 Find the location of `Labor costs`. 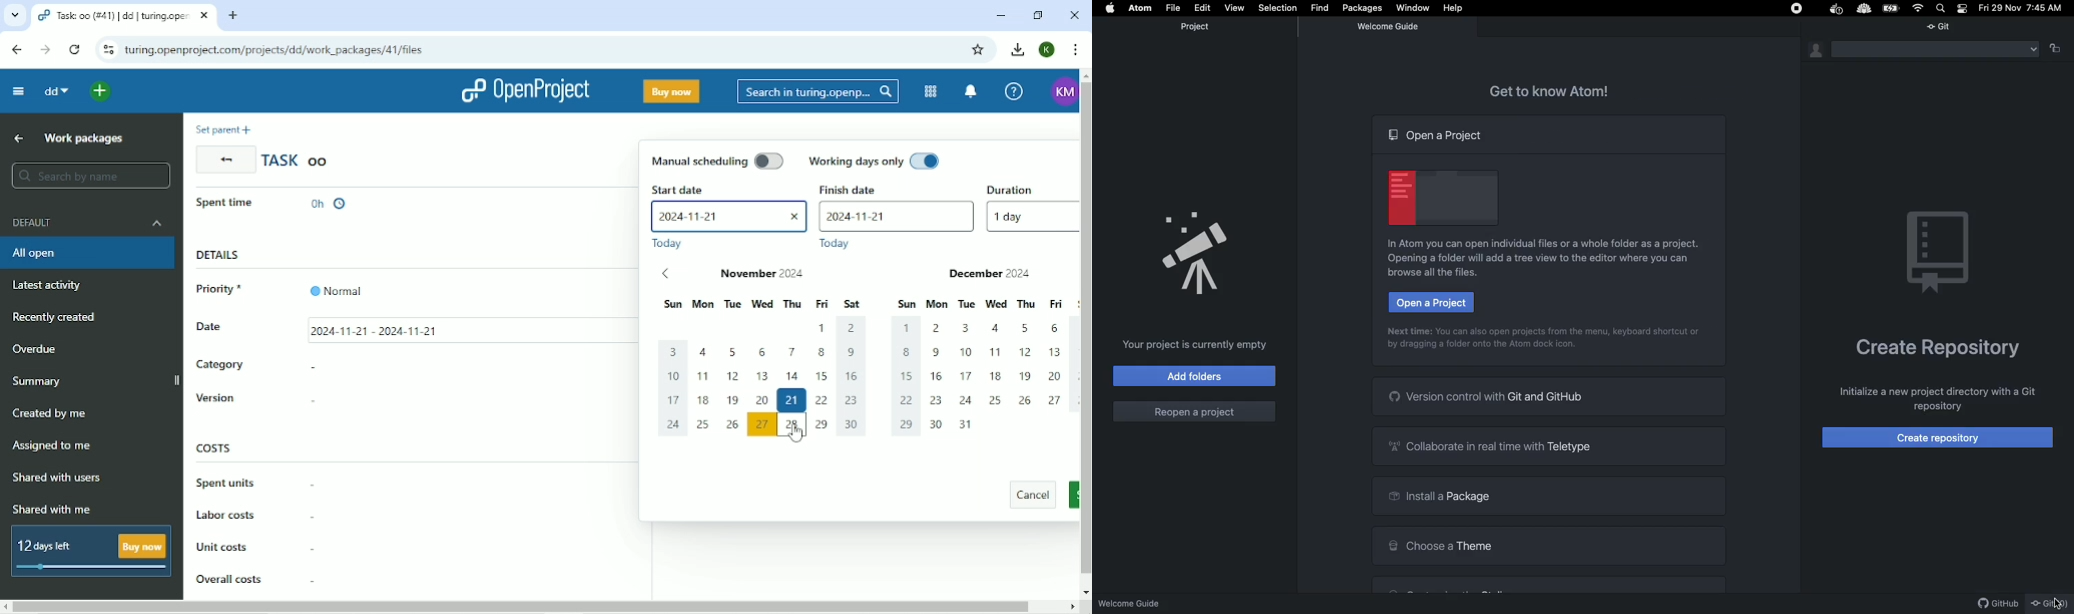

Labor costs is located at coordinates (227, 514).